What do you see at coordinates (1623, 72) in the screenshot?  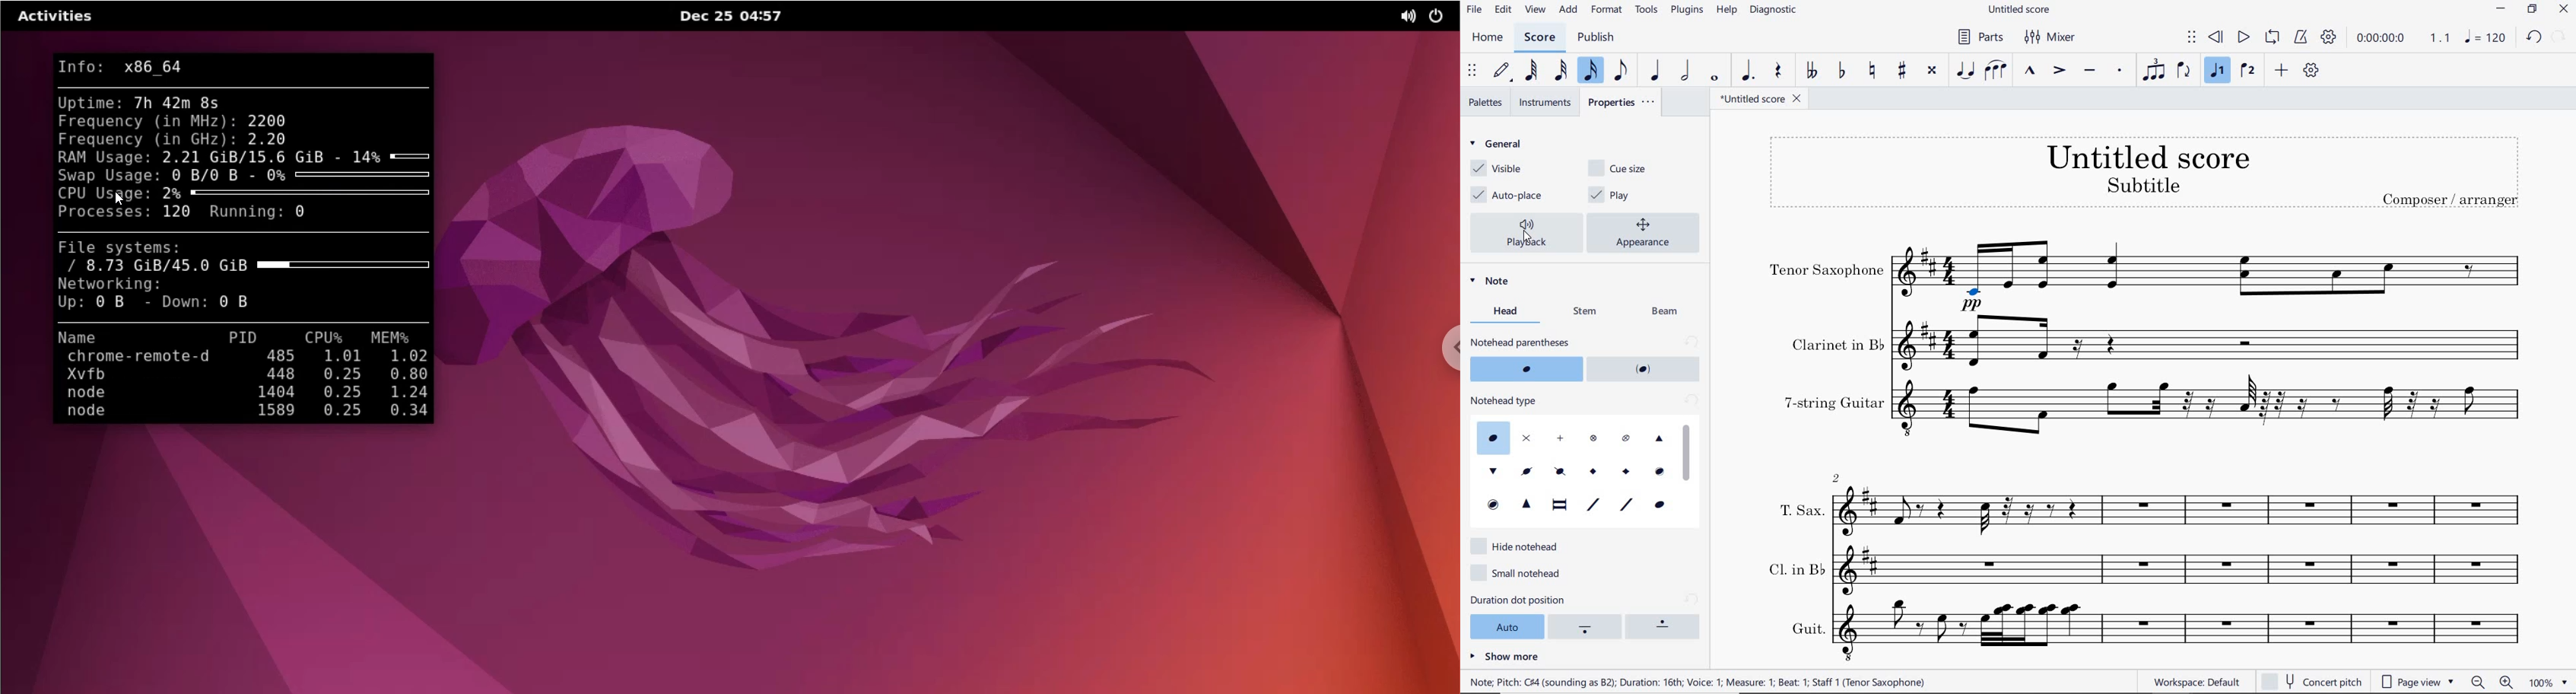 I see `EIGHTH NOTE` at bounding box center [1623, 72].